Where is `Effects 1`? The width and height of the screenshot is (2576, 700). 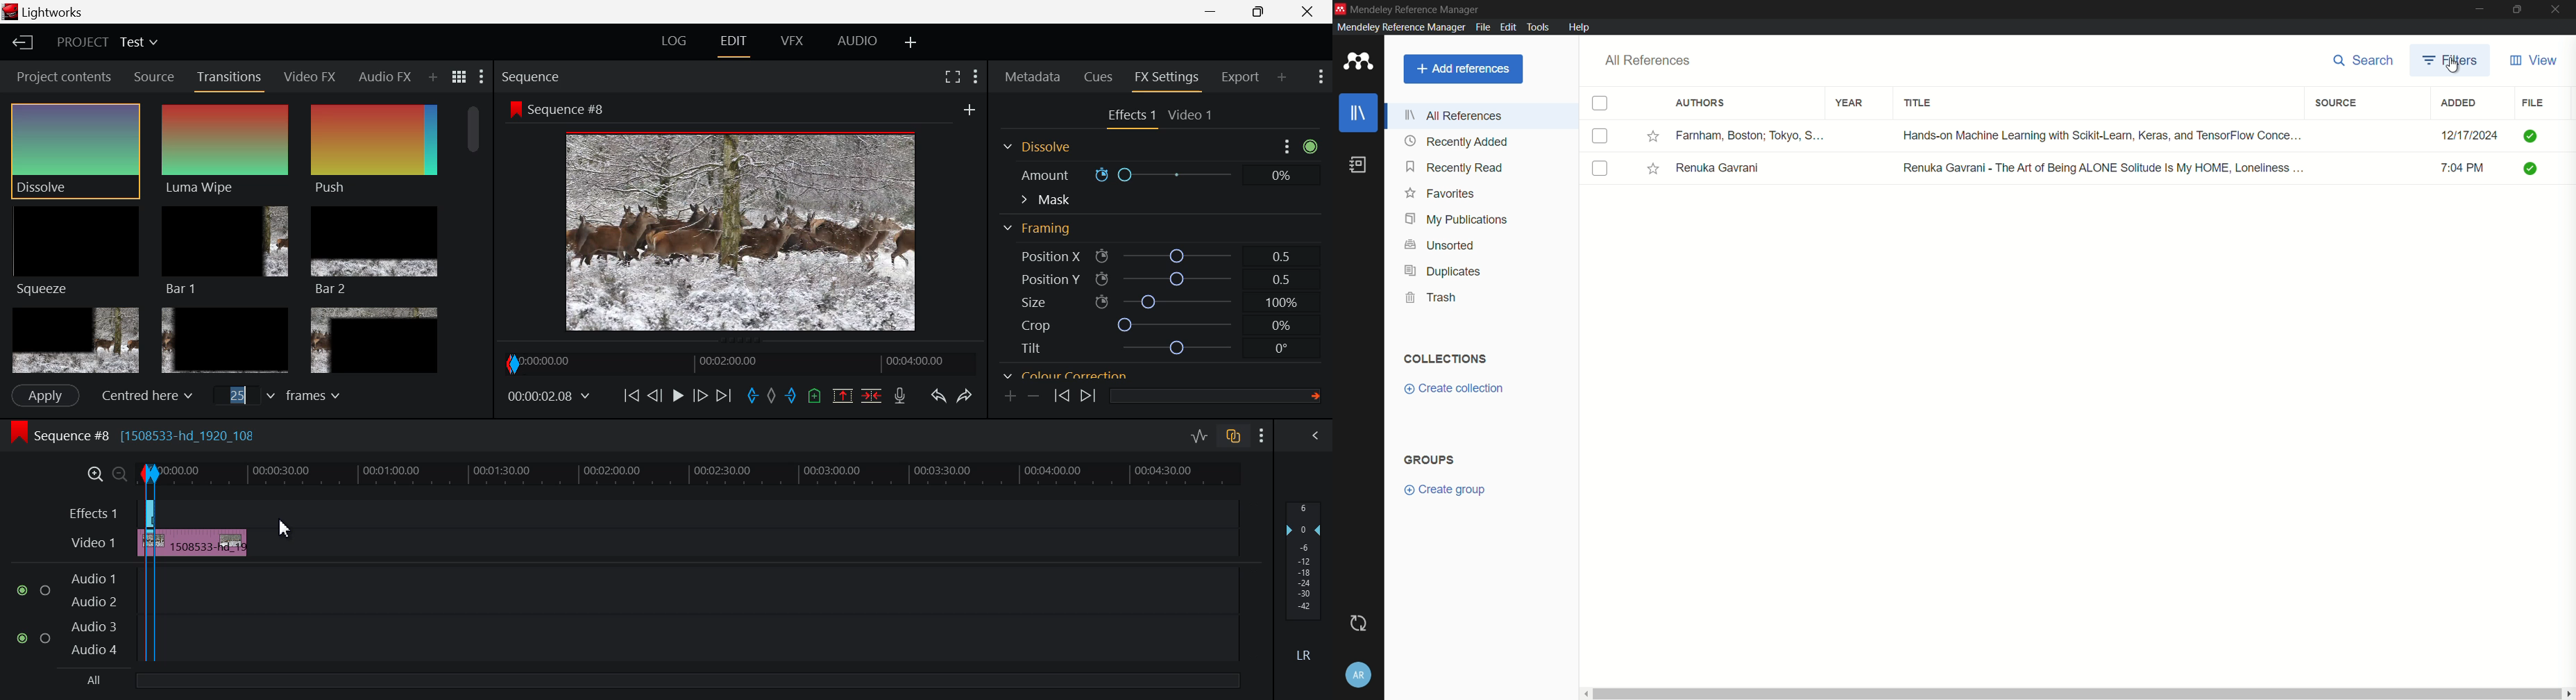 Effects 1 is located at coordinates (87, 510).